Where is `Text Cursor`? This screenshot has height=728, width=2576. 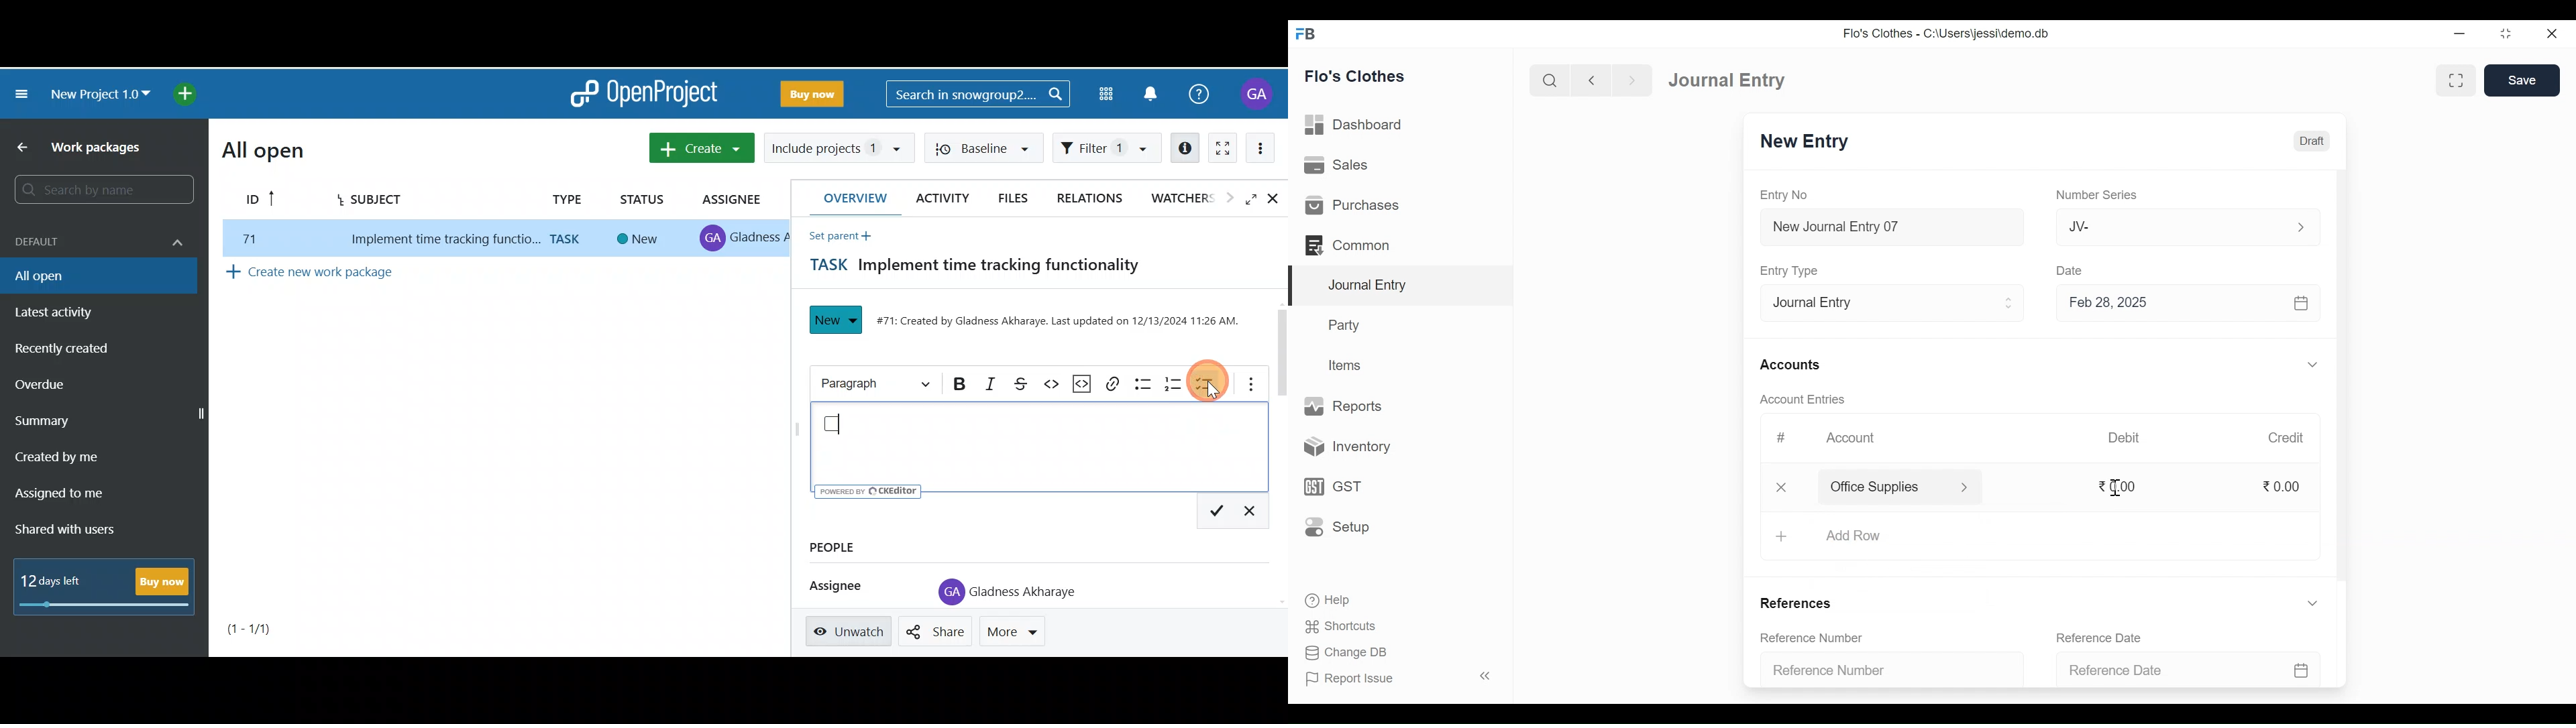 Text Cursor is located at coordinates (2118, 487).